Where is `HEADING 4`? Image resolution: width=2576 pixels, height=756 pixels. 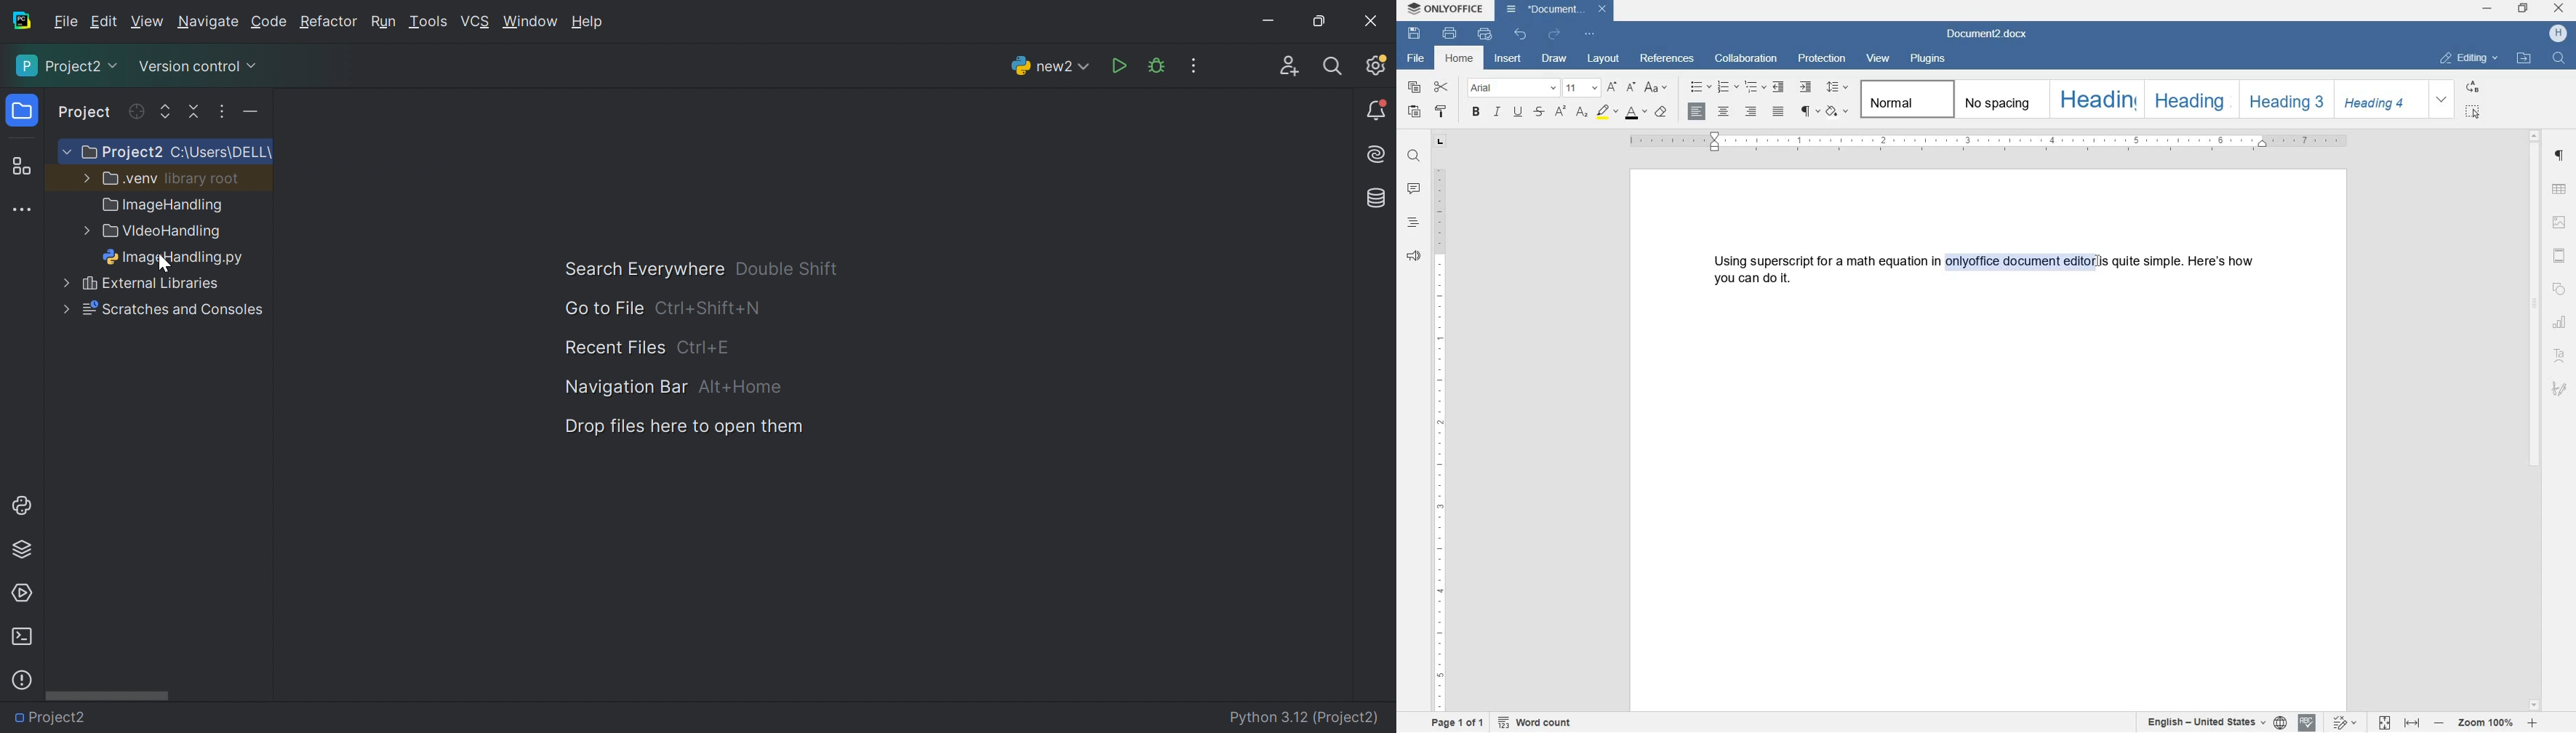 HEADING 4 is located at coordinates (2379, 100).